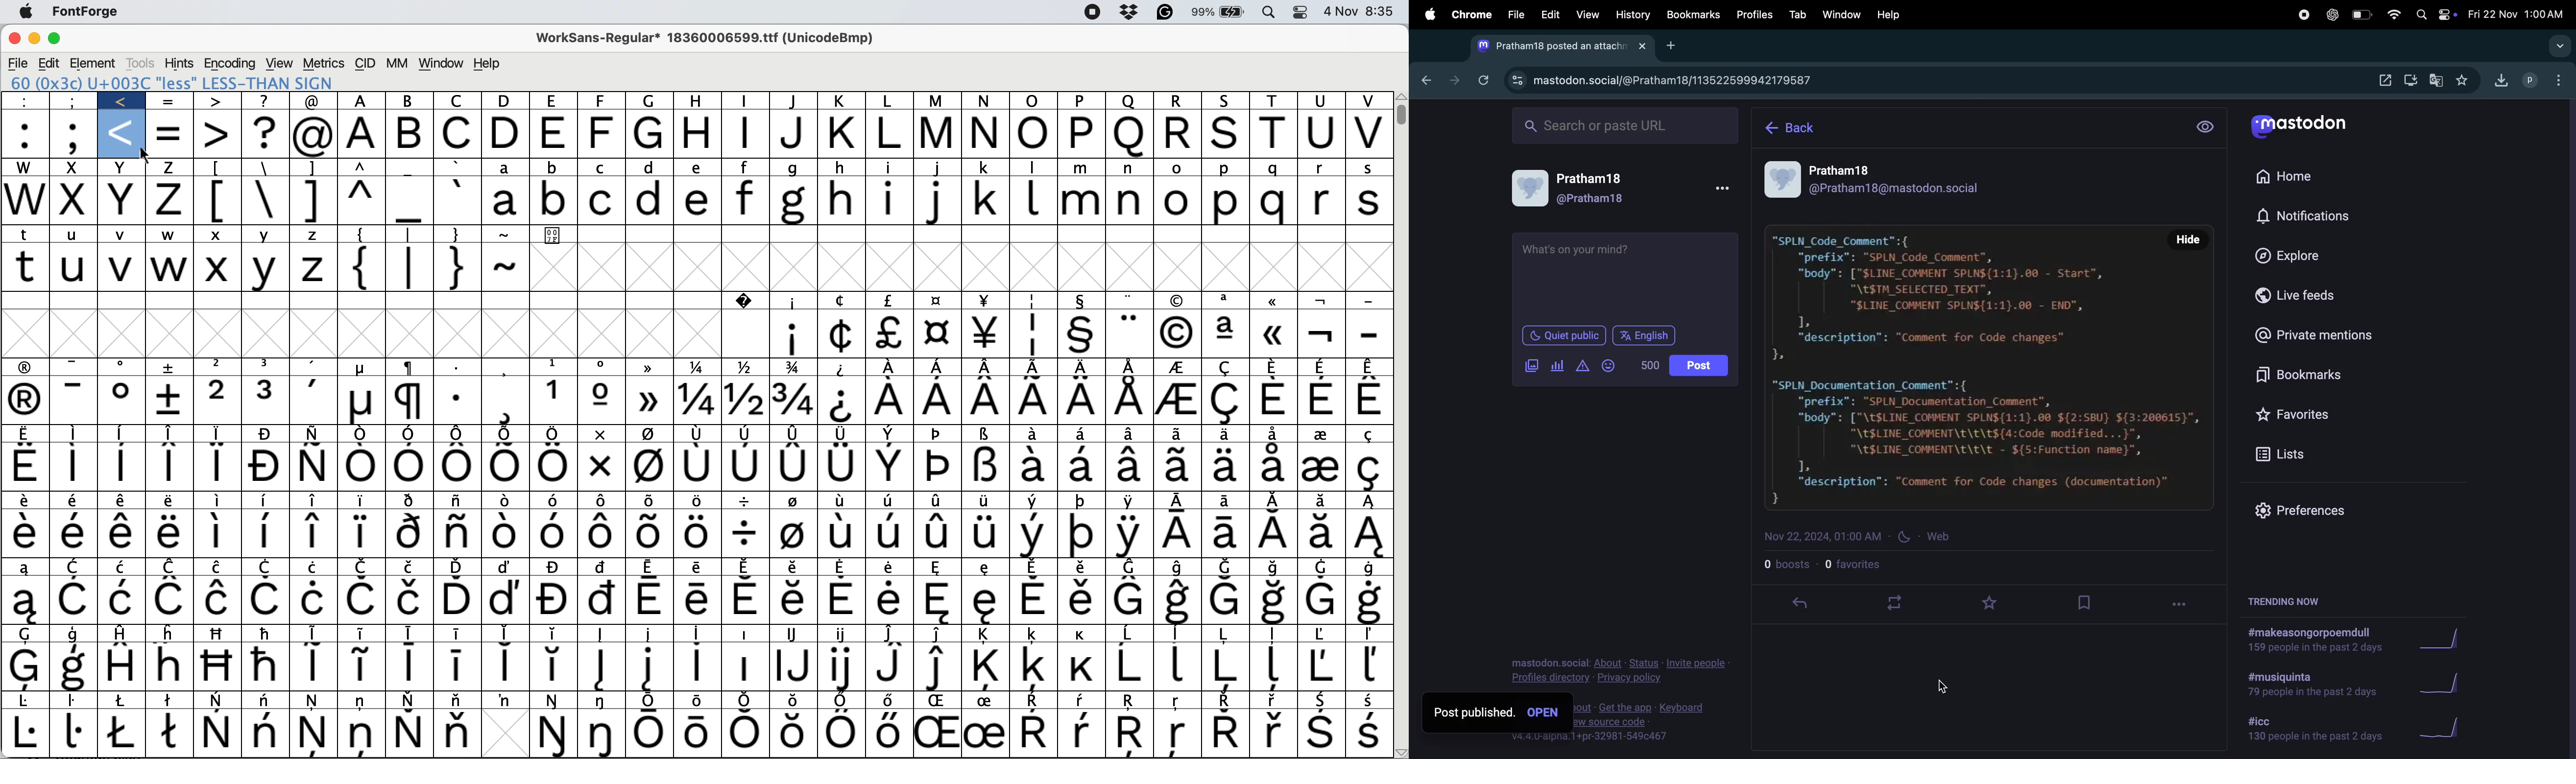 The width and height of the screenshot is (2576, 784). Describe the element at coordinates (1081, 202) in the screenshot. I see `m` at that location.